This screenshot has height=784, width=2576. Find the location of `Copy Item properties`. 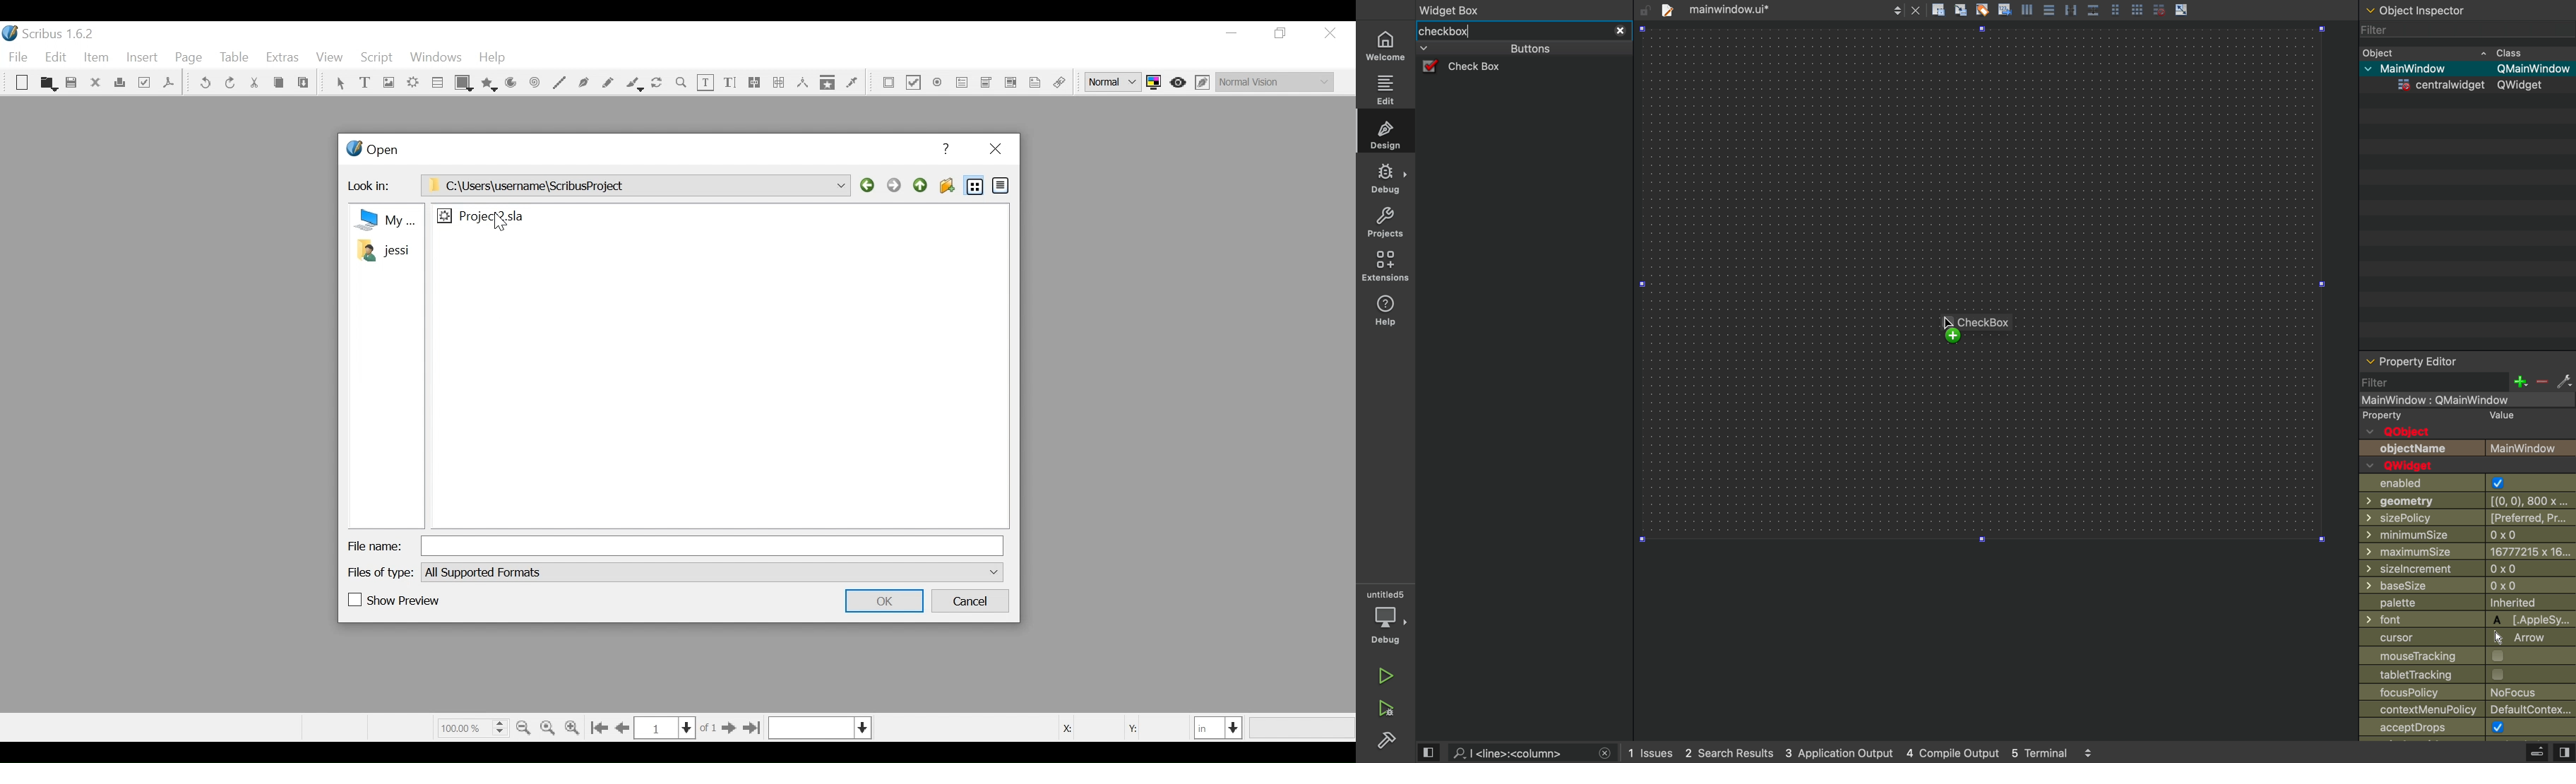

Copy Item properties is located at coordinates (828, 82).